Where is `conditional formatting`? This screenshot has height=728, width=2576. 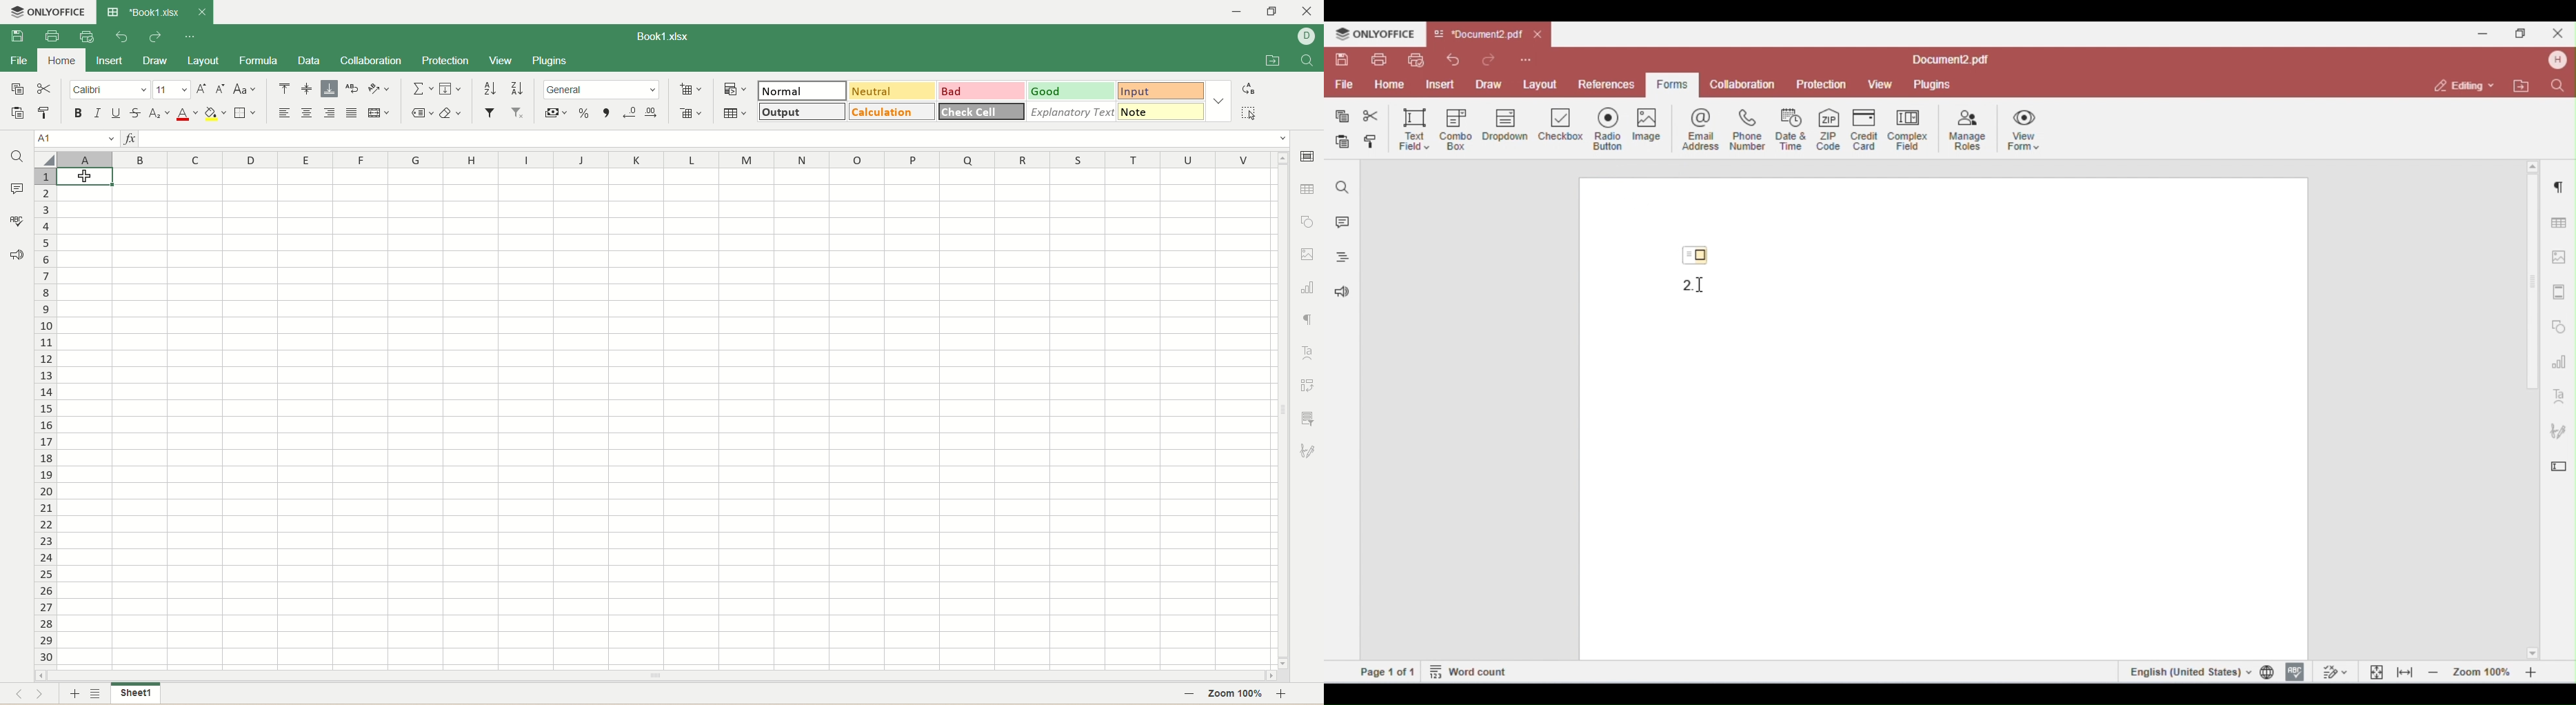
conditional formatting is located at coordinates (734, 88).